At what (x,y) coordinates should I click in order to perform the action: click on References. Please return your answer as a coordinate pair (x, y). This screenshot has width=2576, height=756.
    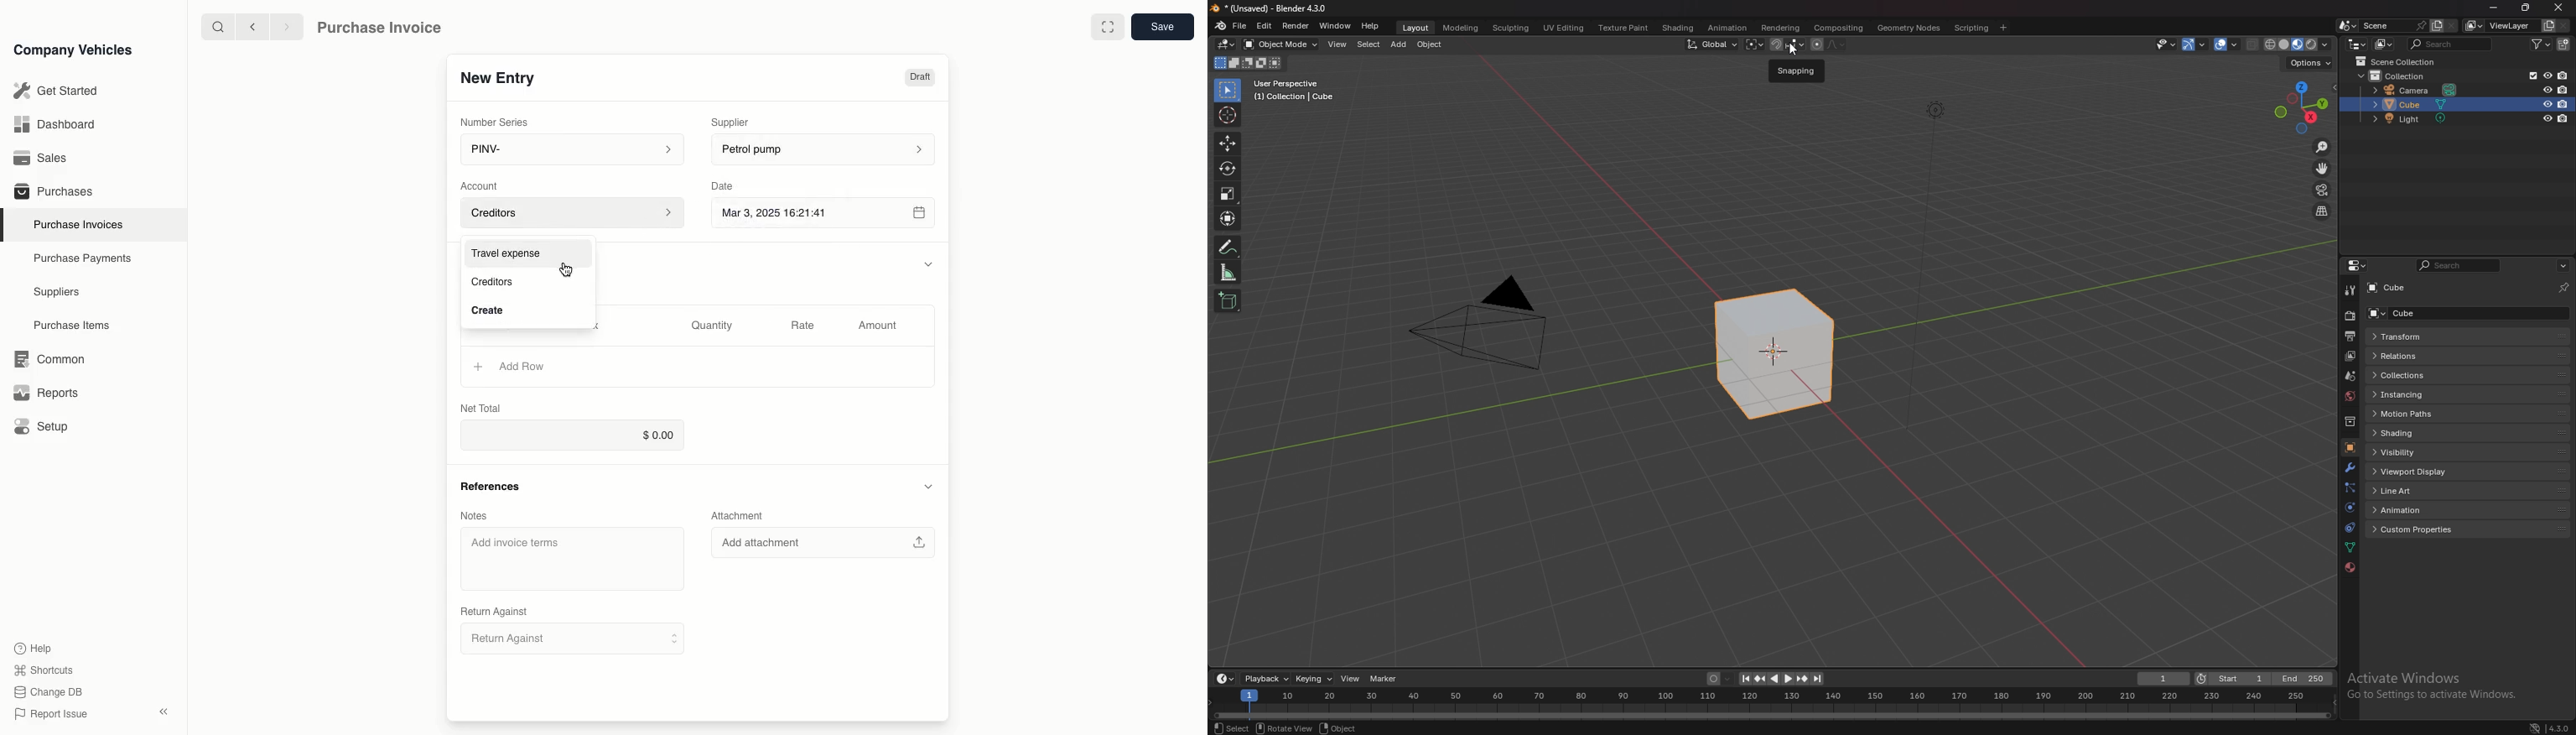
    Looking at the image, I should click on (490, 488).